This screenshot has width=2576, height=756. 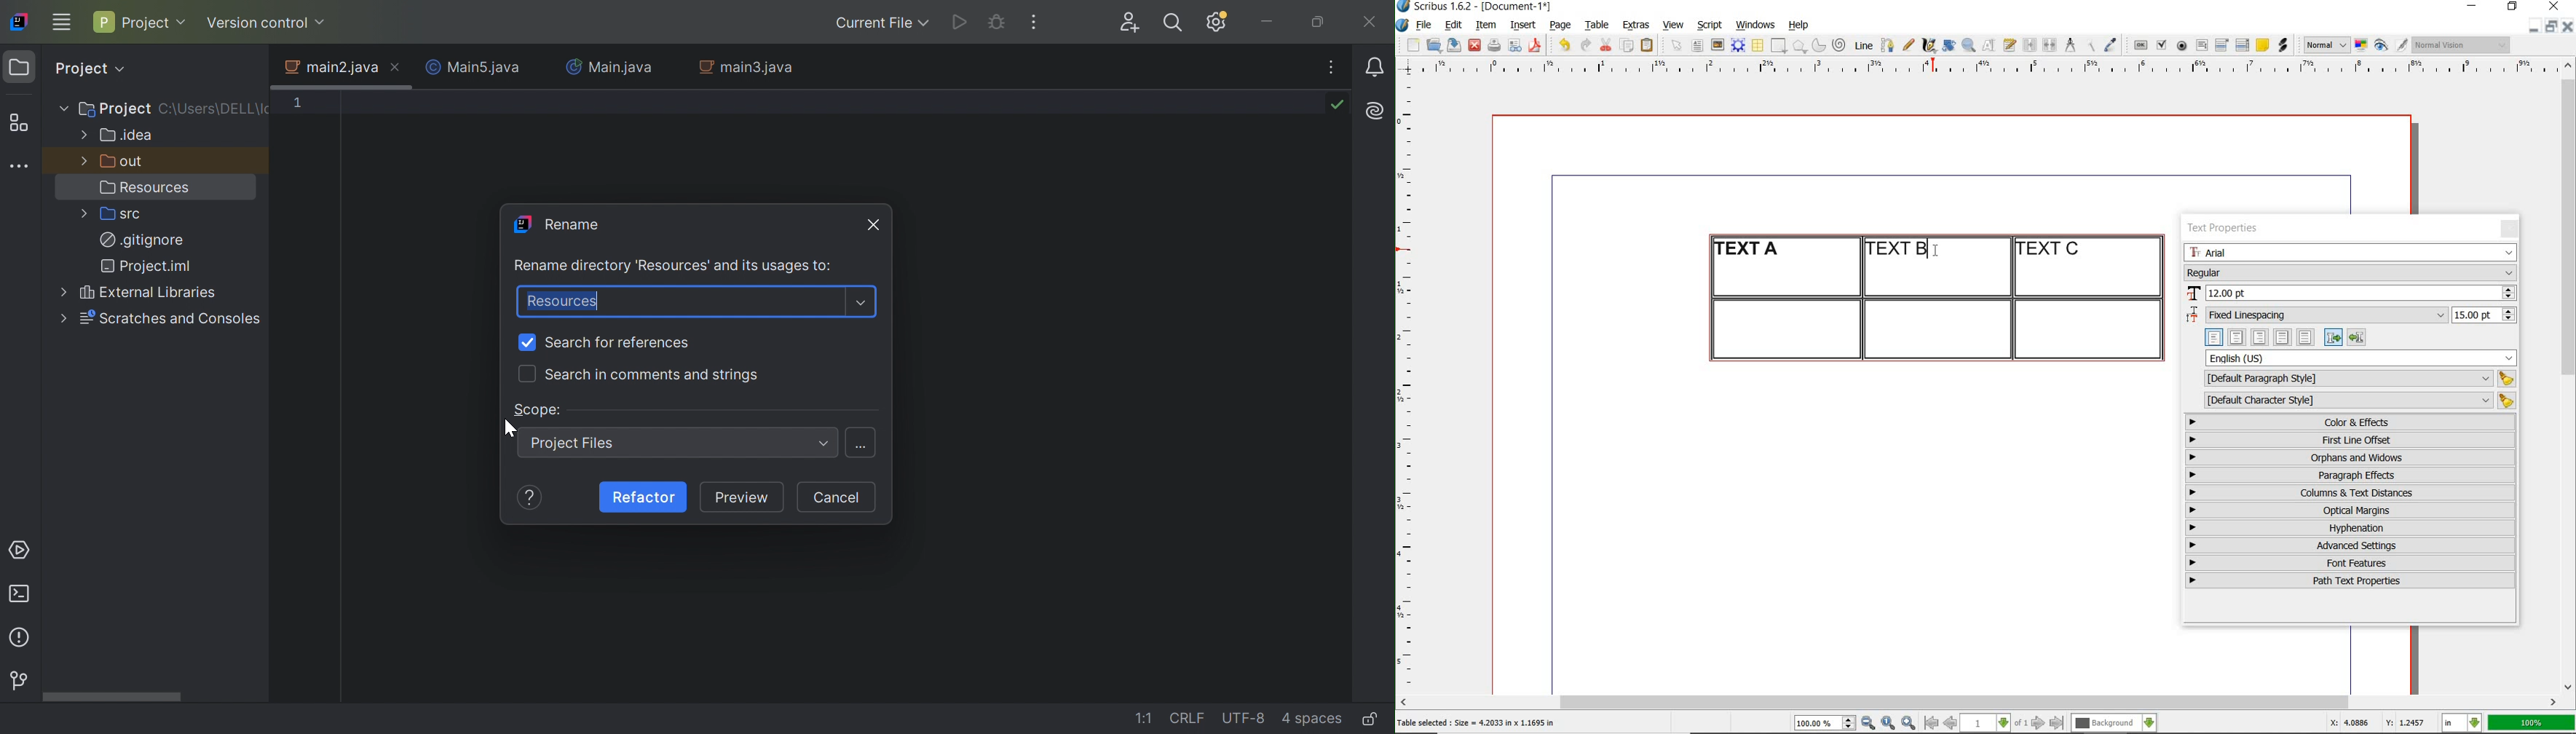 What do you see at coordinates (1756, 25) in the screenshot?
I see `windows` at bounding box center [1756, 25].